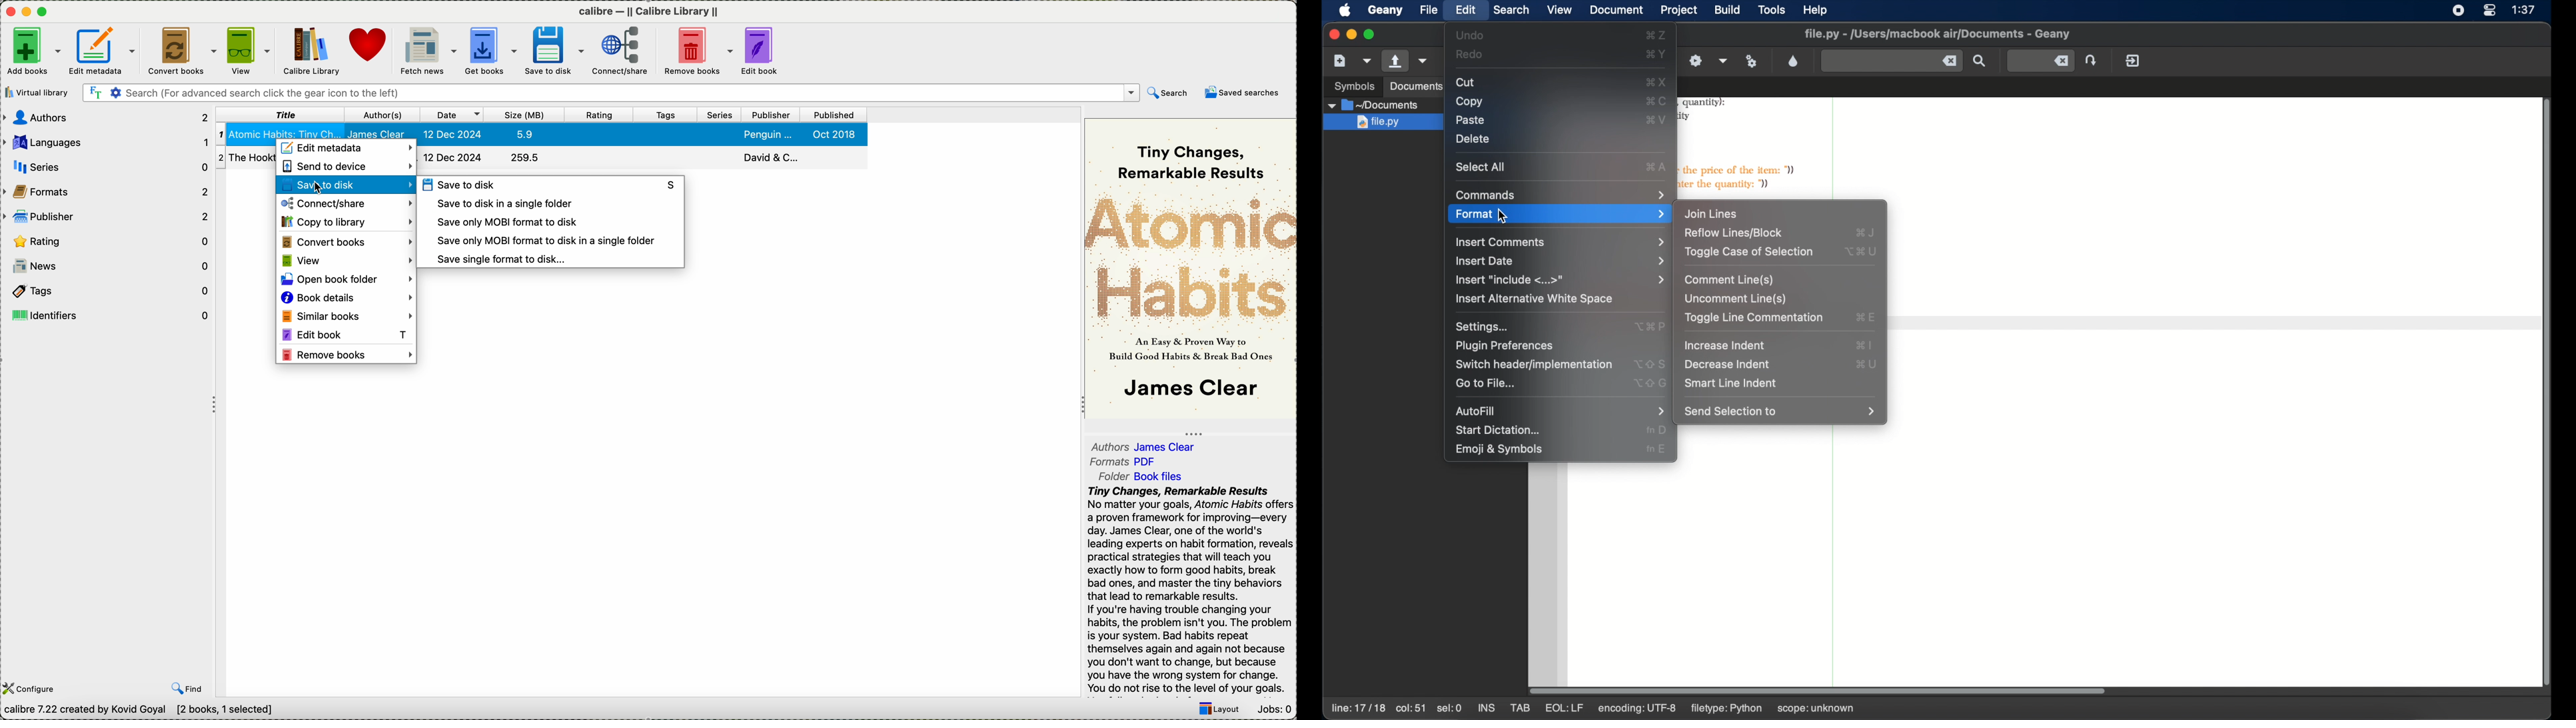  Describe the element at coordinates (346, 299) in the screenshot. I see `book details` at that location.